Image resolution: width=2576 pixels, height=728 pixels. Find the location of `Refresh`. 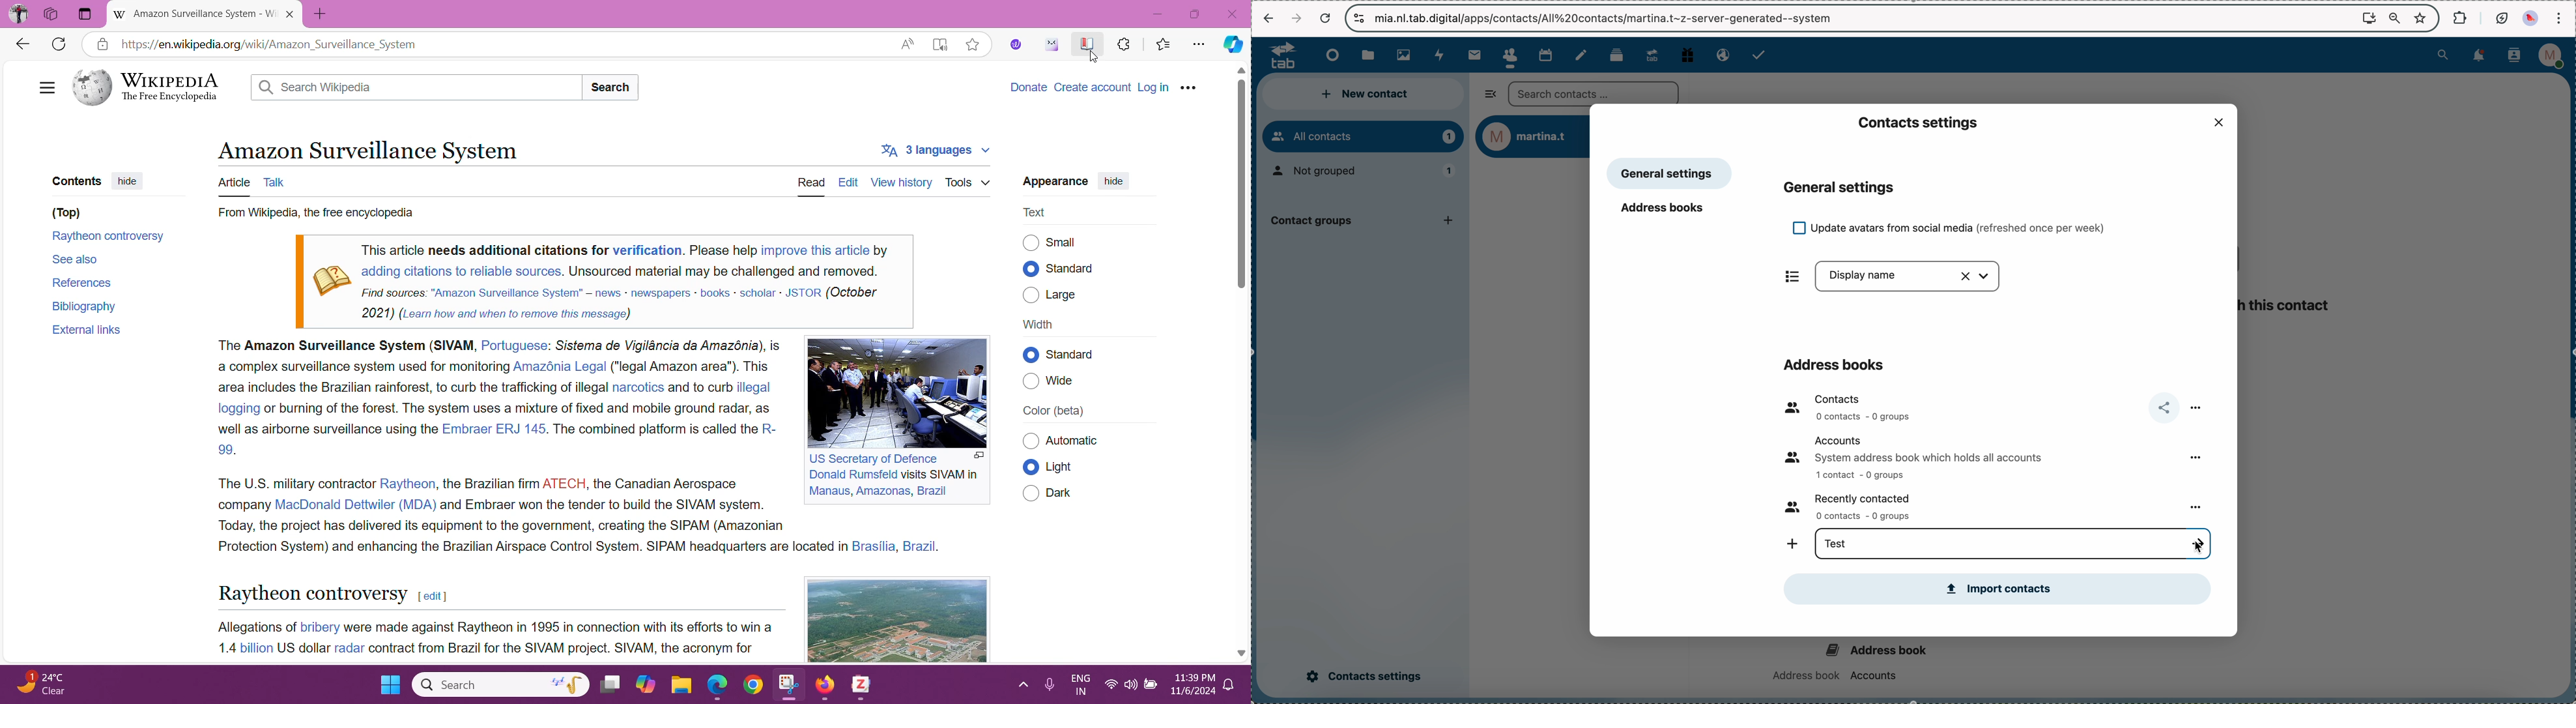

Refresh is located at coordinates (58, 45).